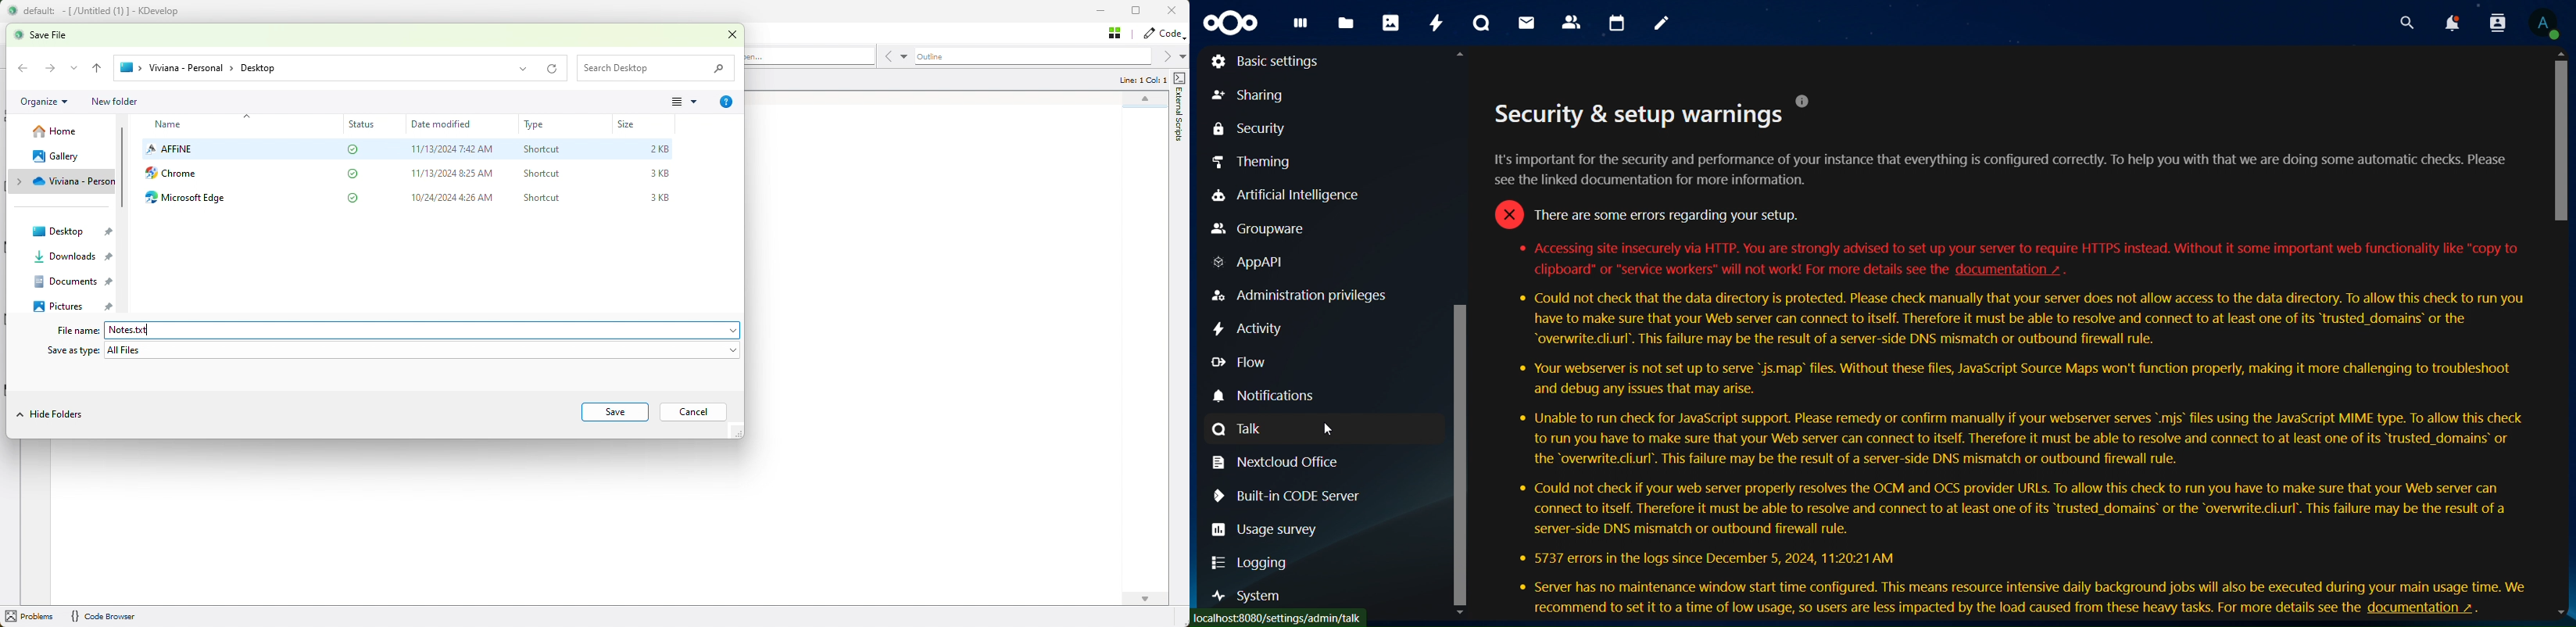 The width and height of the screenshot is (2576, 644). What do you see at coordinates (1572, 23) in the screenshot?
I see `contacts` at bounding box center [1572, 23].